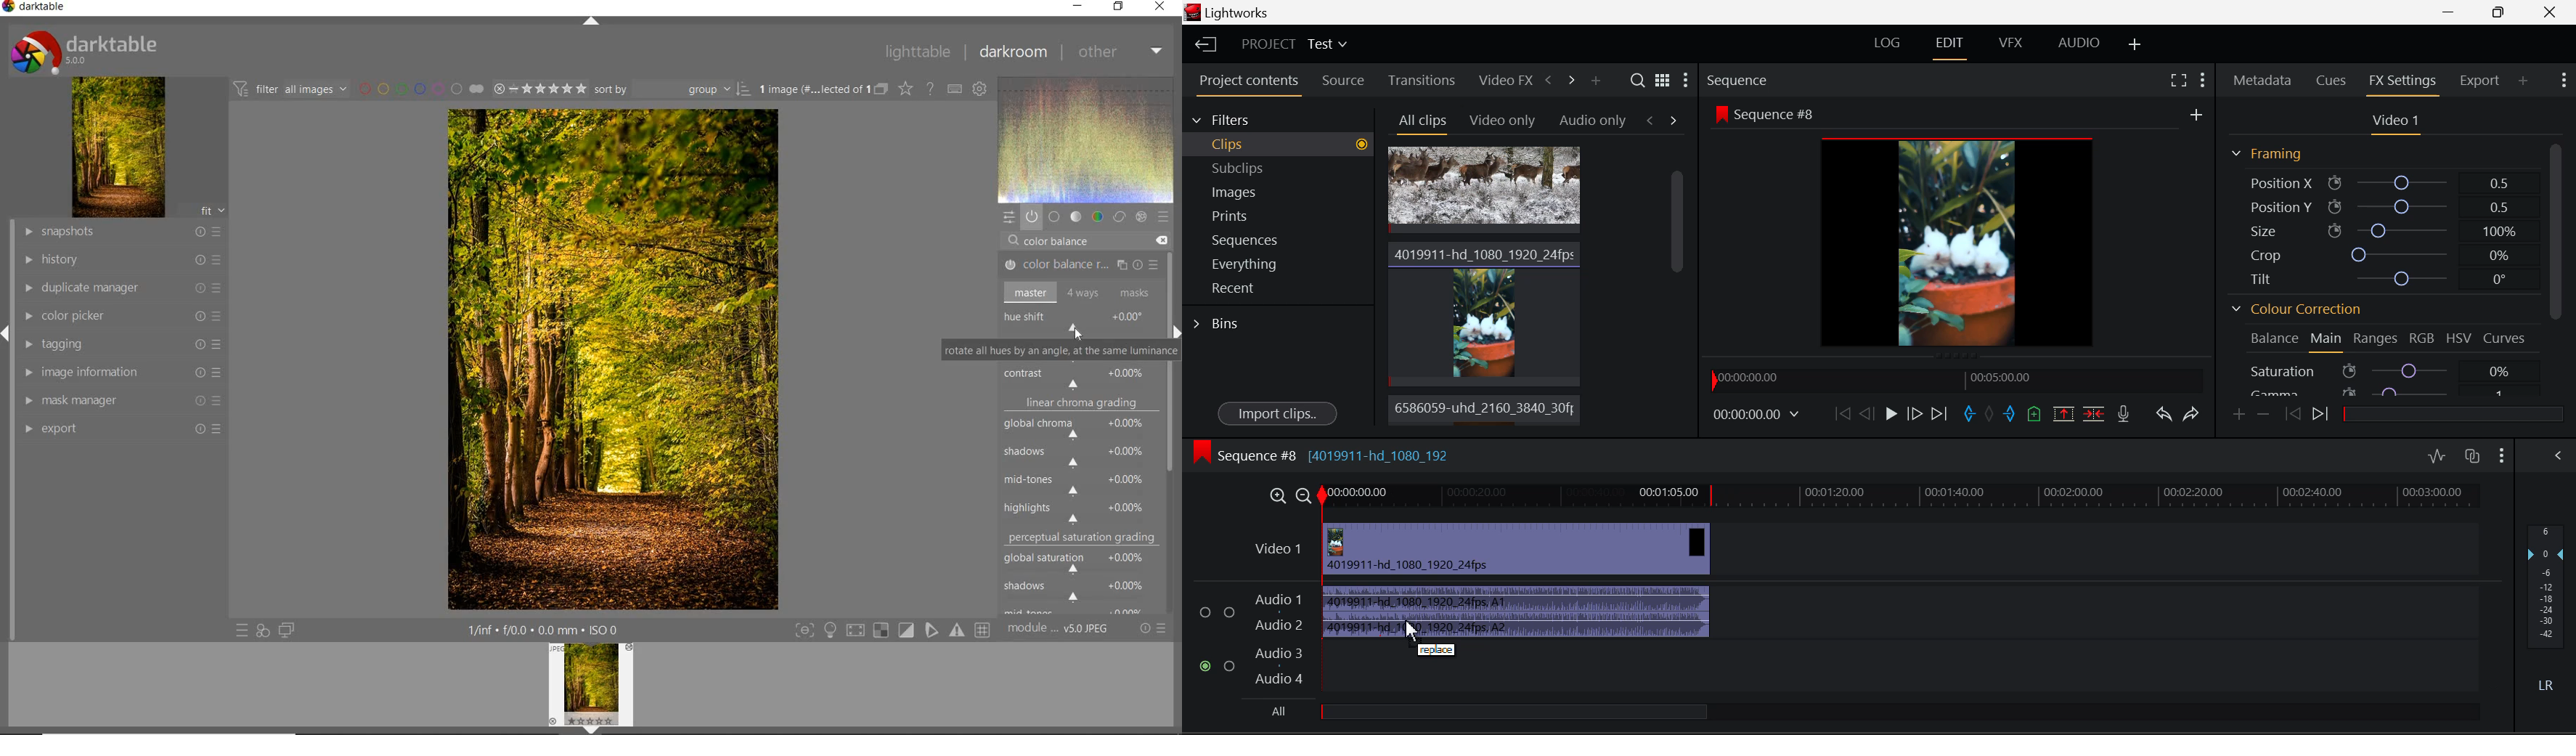 This screenshot has width=2576, height=756. What do you see at coordinates (881, 89) in the screenshot?
I see `collapse grouped image` at bounding box center [881, 89].